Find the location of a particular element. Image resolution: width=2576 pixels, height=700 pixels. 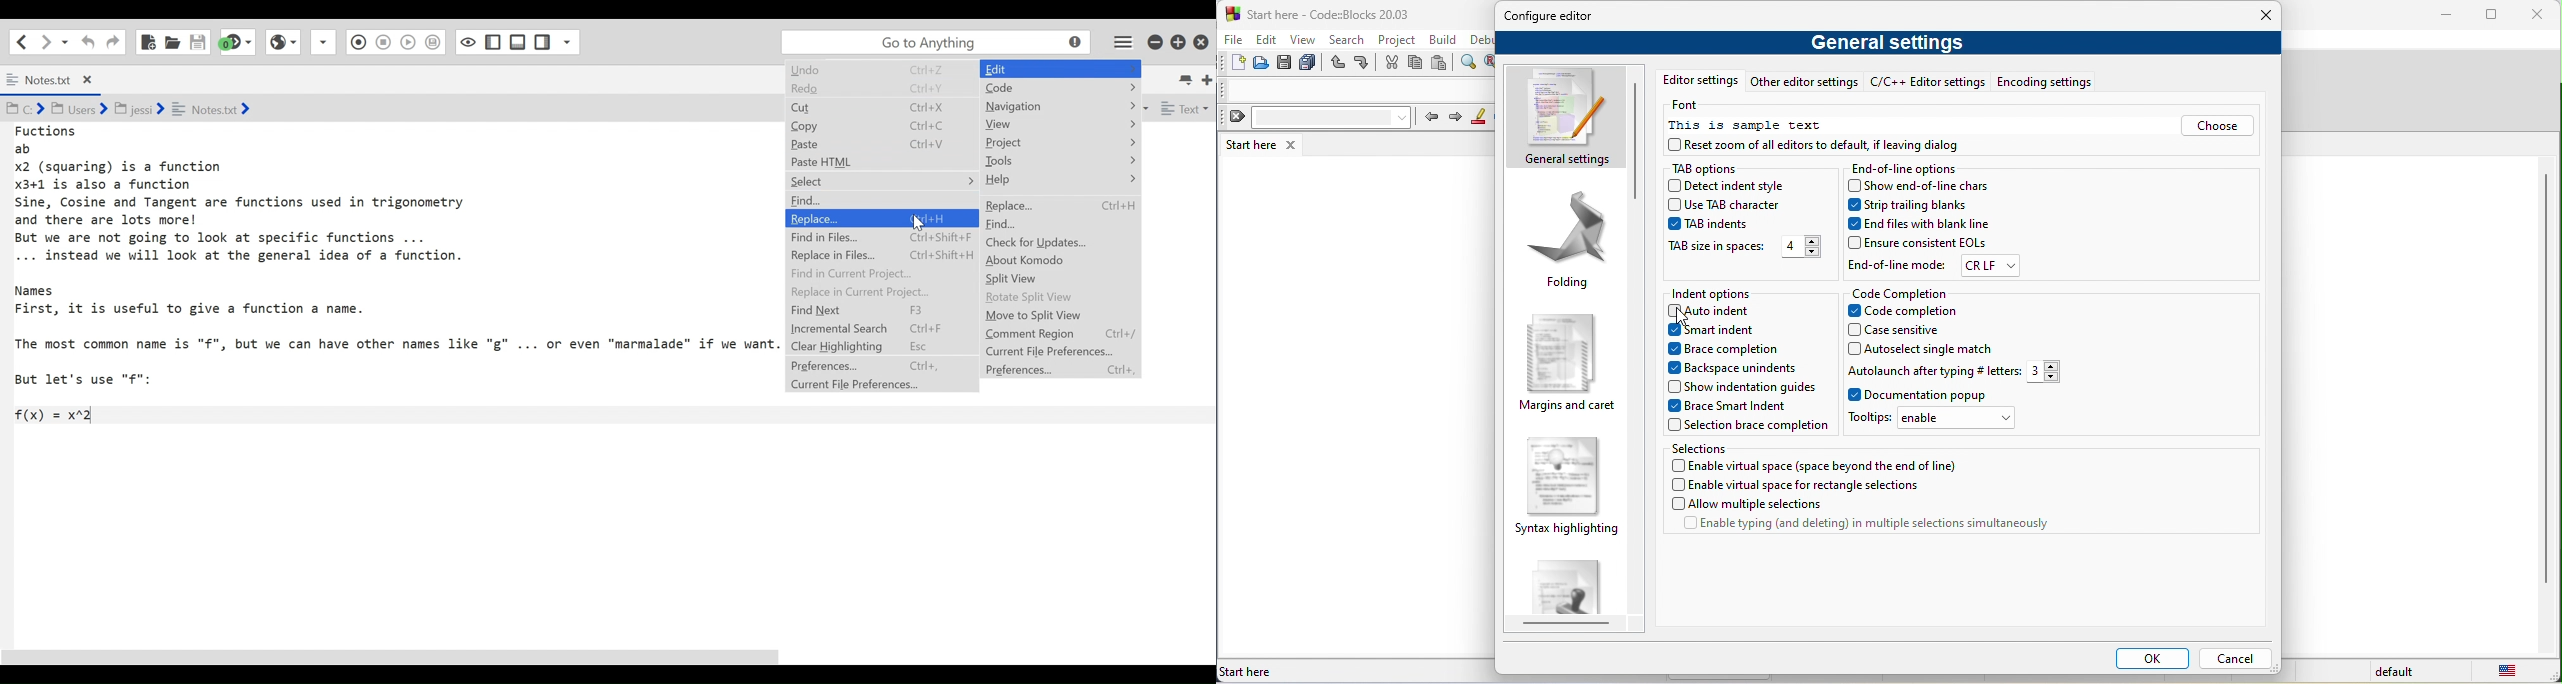

enable typing is located at coordinates (1856, 527).